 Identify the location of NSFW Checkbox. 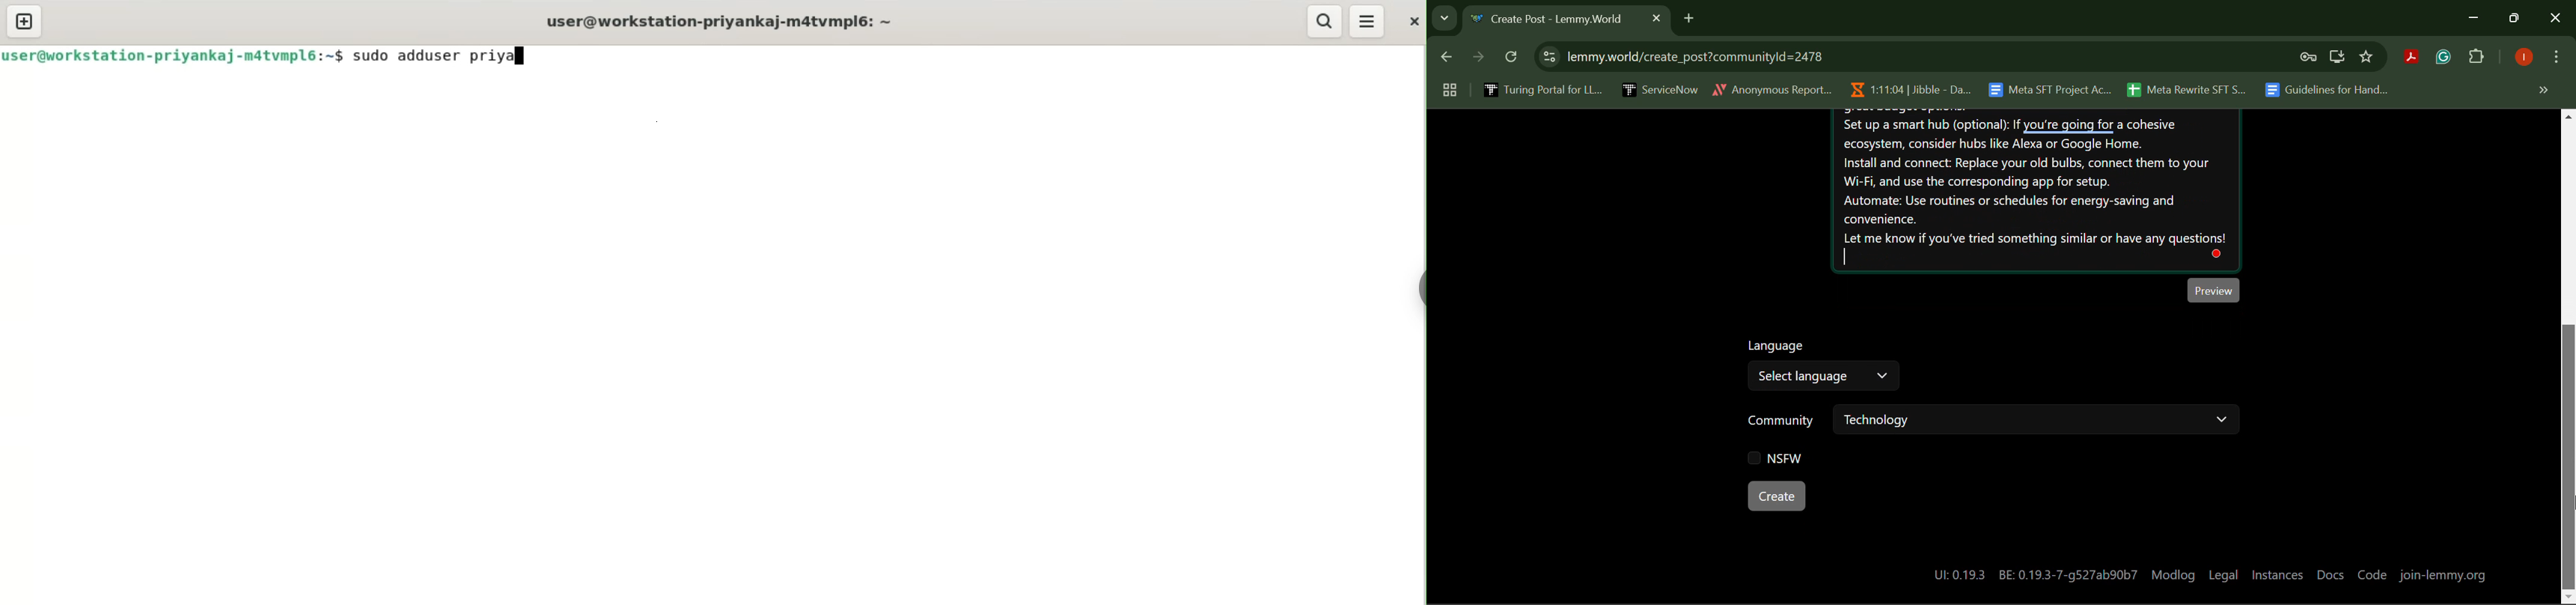
(1774, 458).